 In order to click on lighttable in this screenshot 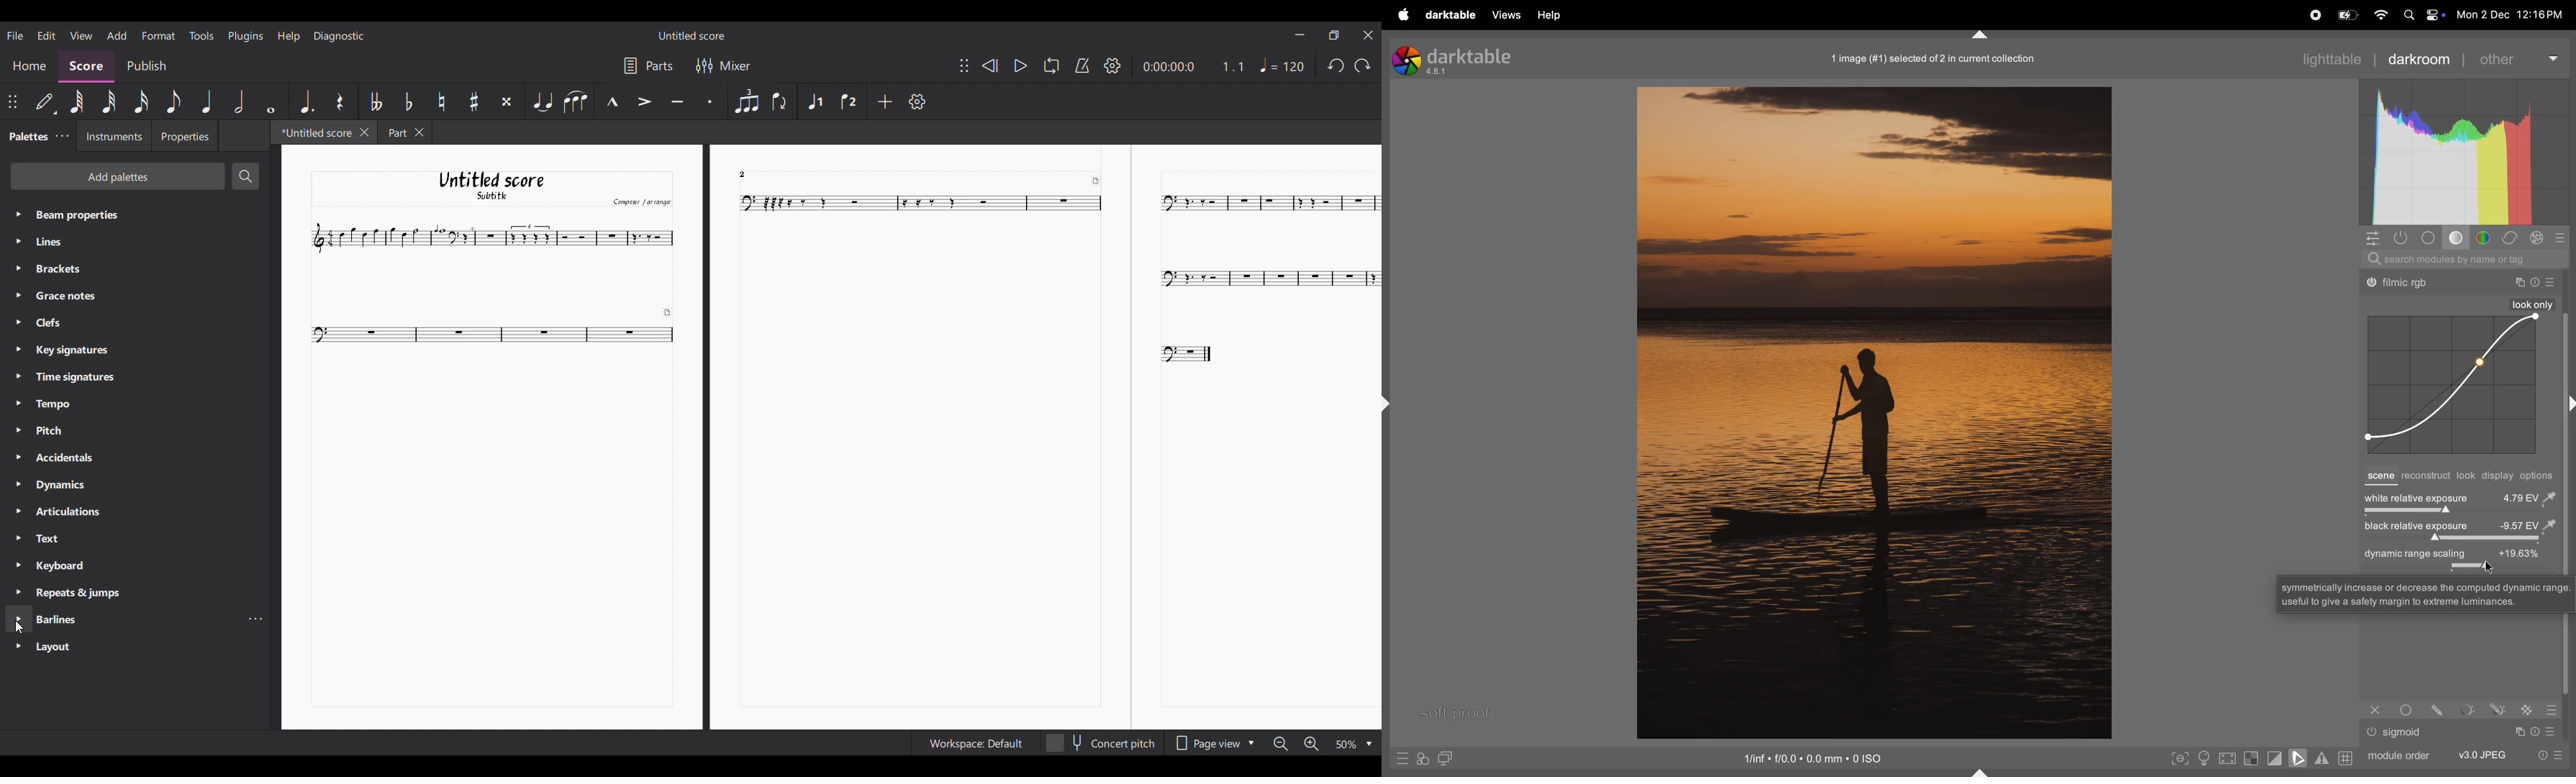, I will do `click(2330, 58)`.